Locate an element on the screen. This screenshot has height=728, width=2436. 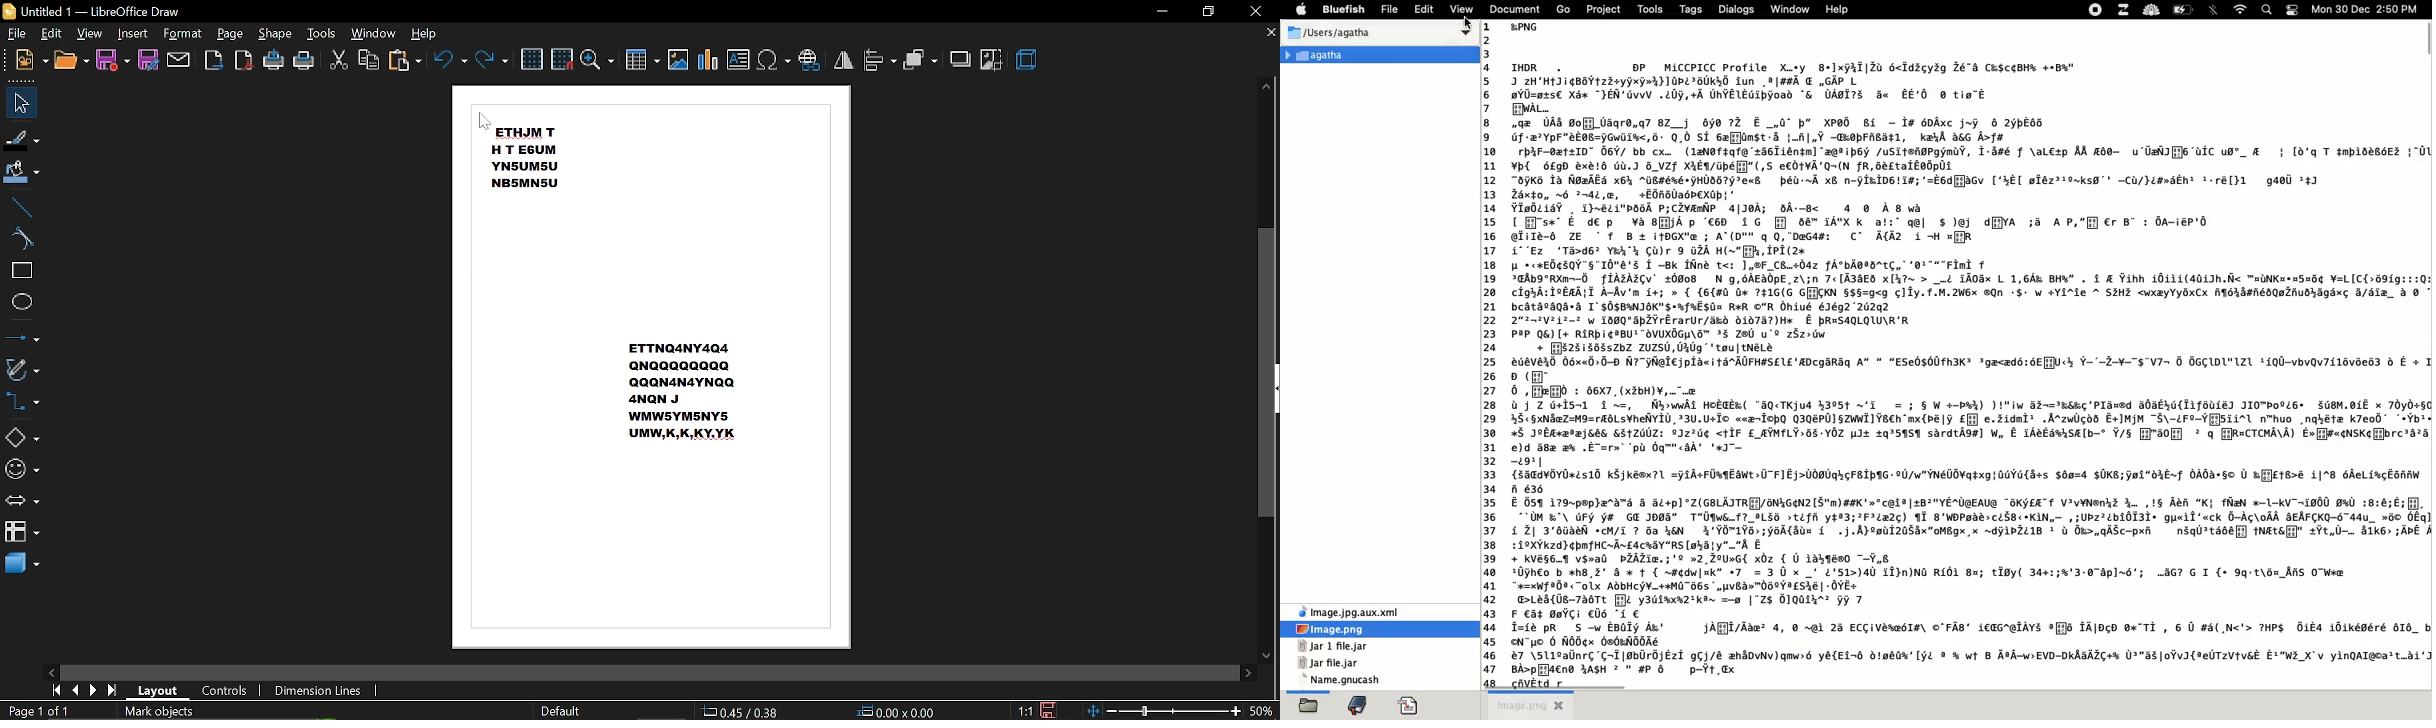
mark objects is located at coordinates (192, 711).